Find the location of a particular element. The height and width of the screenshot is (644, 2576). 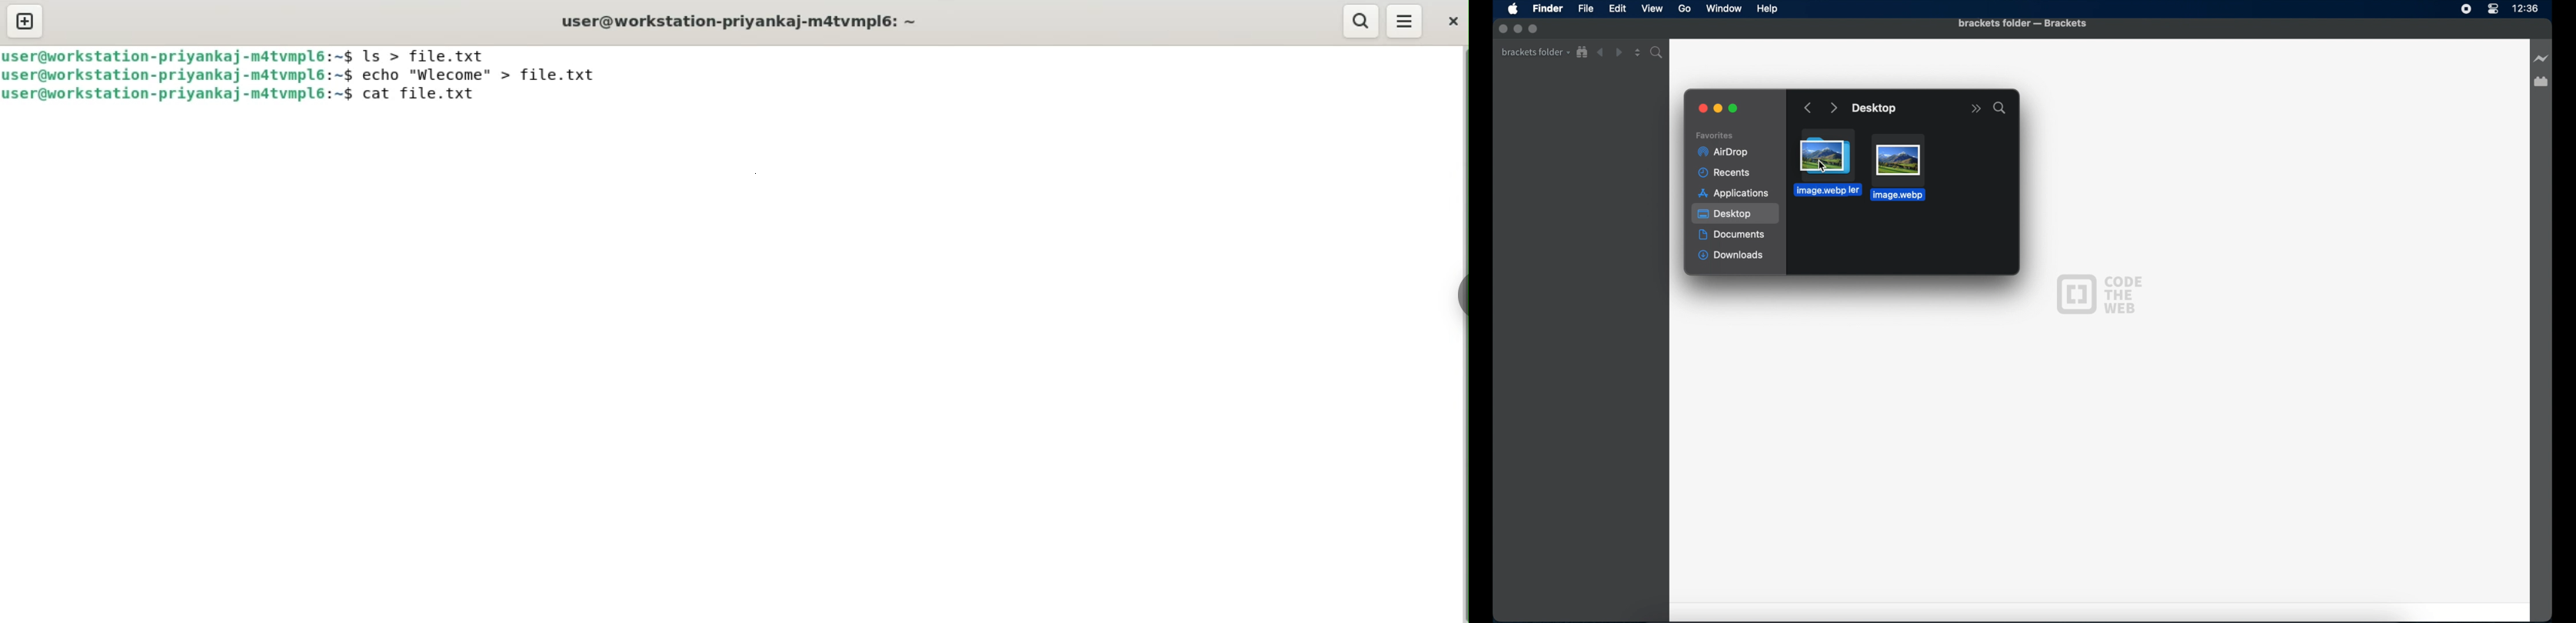

image.webp.ler is located at coordinates (1819, 188).